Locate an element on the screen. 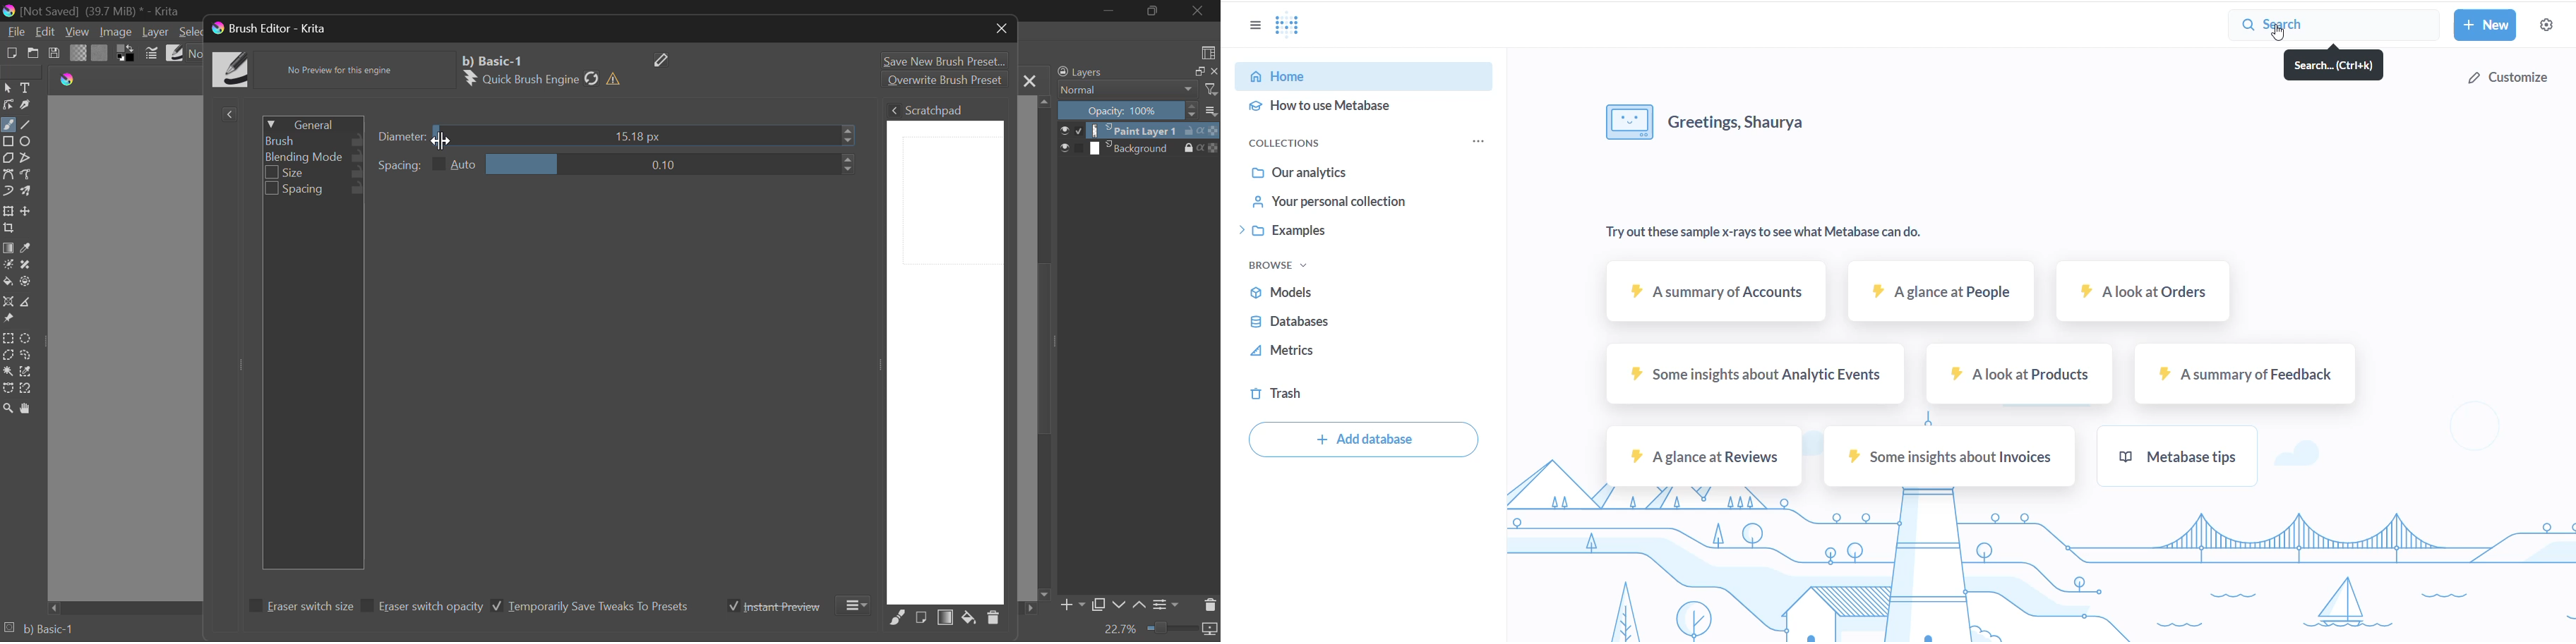  Polygon is located at coordinates (9, 158).